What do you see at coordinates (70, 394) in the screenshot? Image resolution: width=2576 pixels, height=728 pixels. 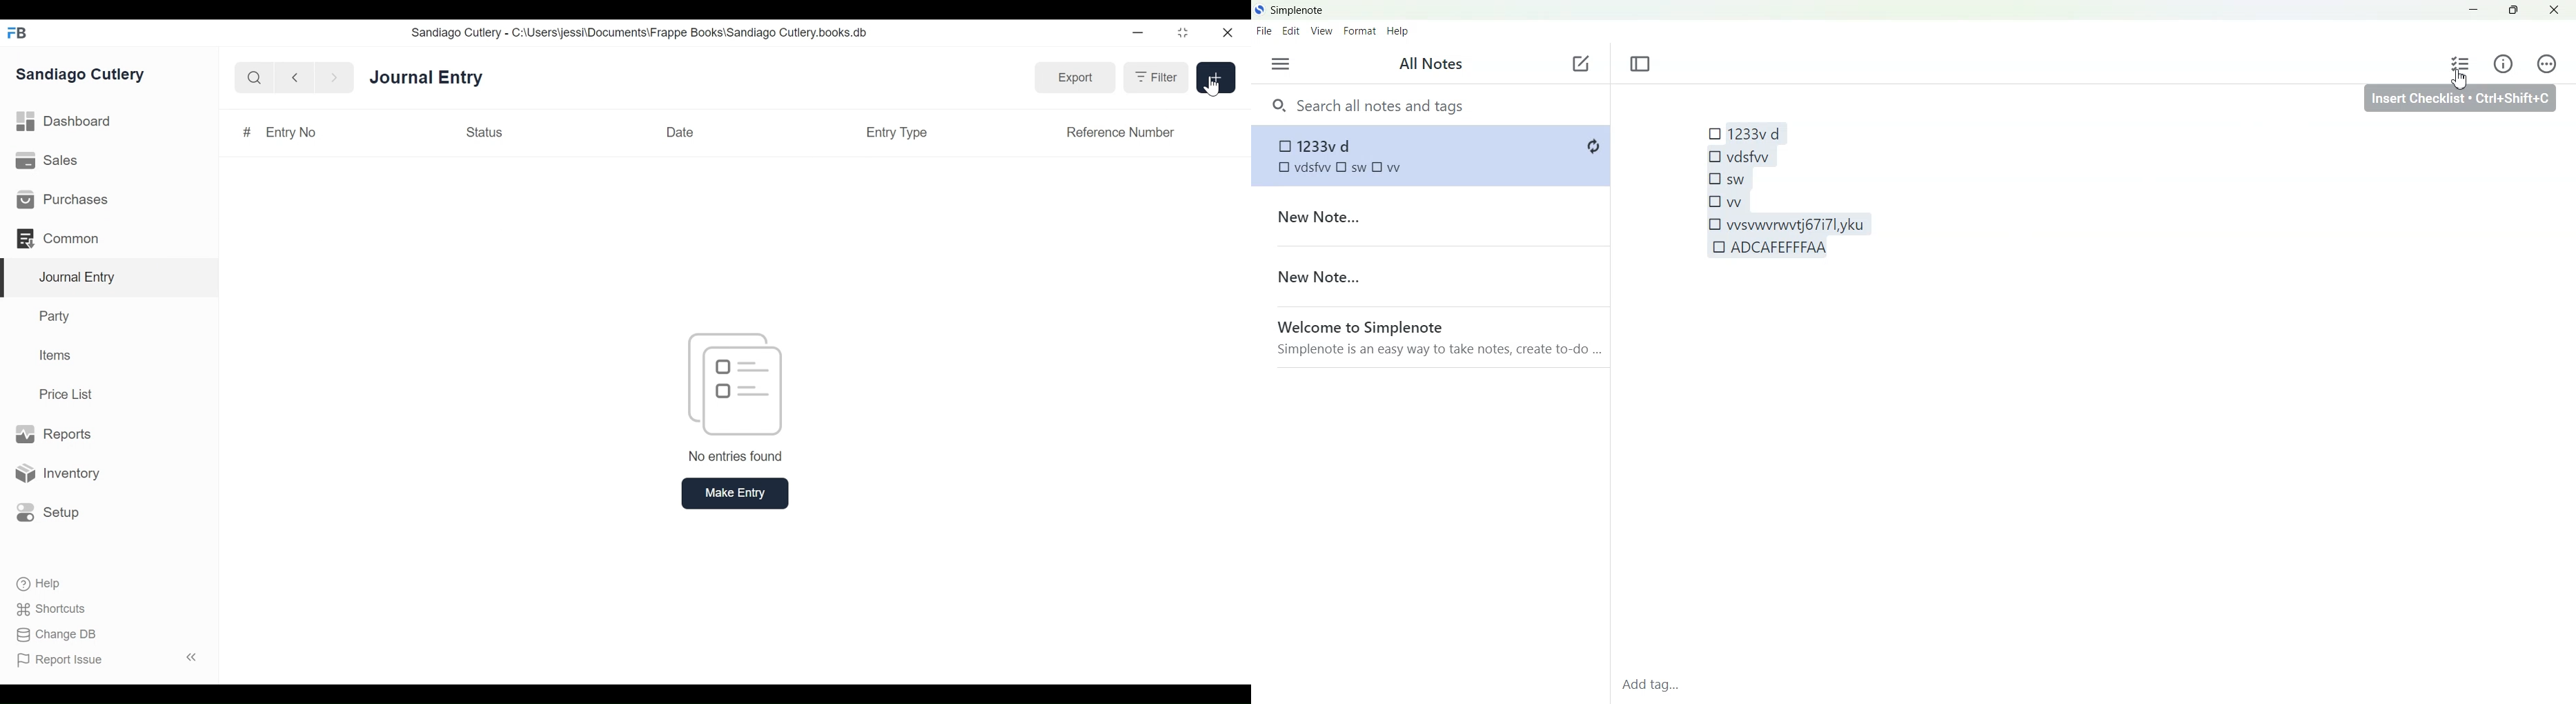 I see `Price List` at bounding box center [70, 394].